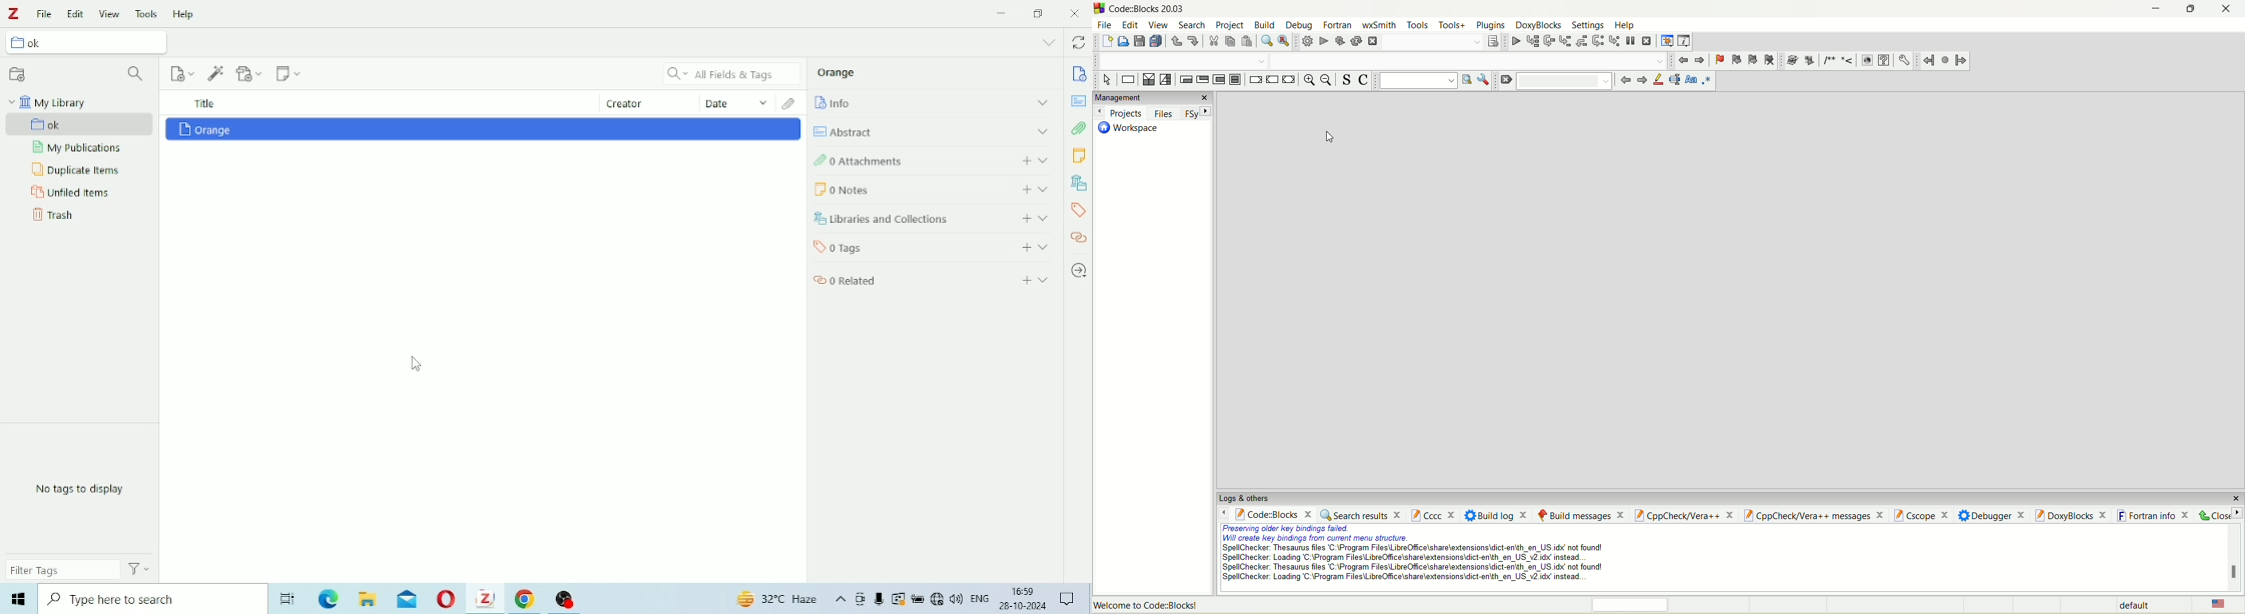 This screenshot has height=616, width=2268. I want to click on Related, so click(933, 278).